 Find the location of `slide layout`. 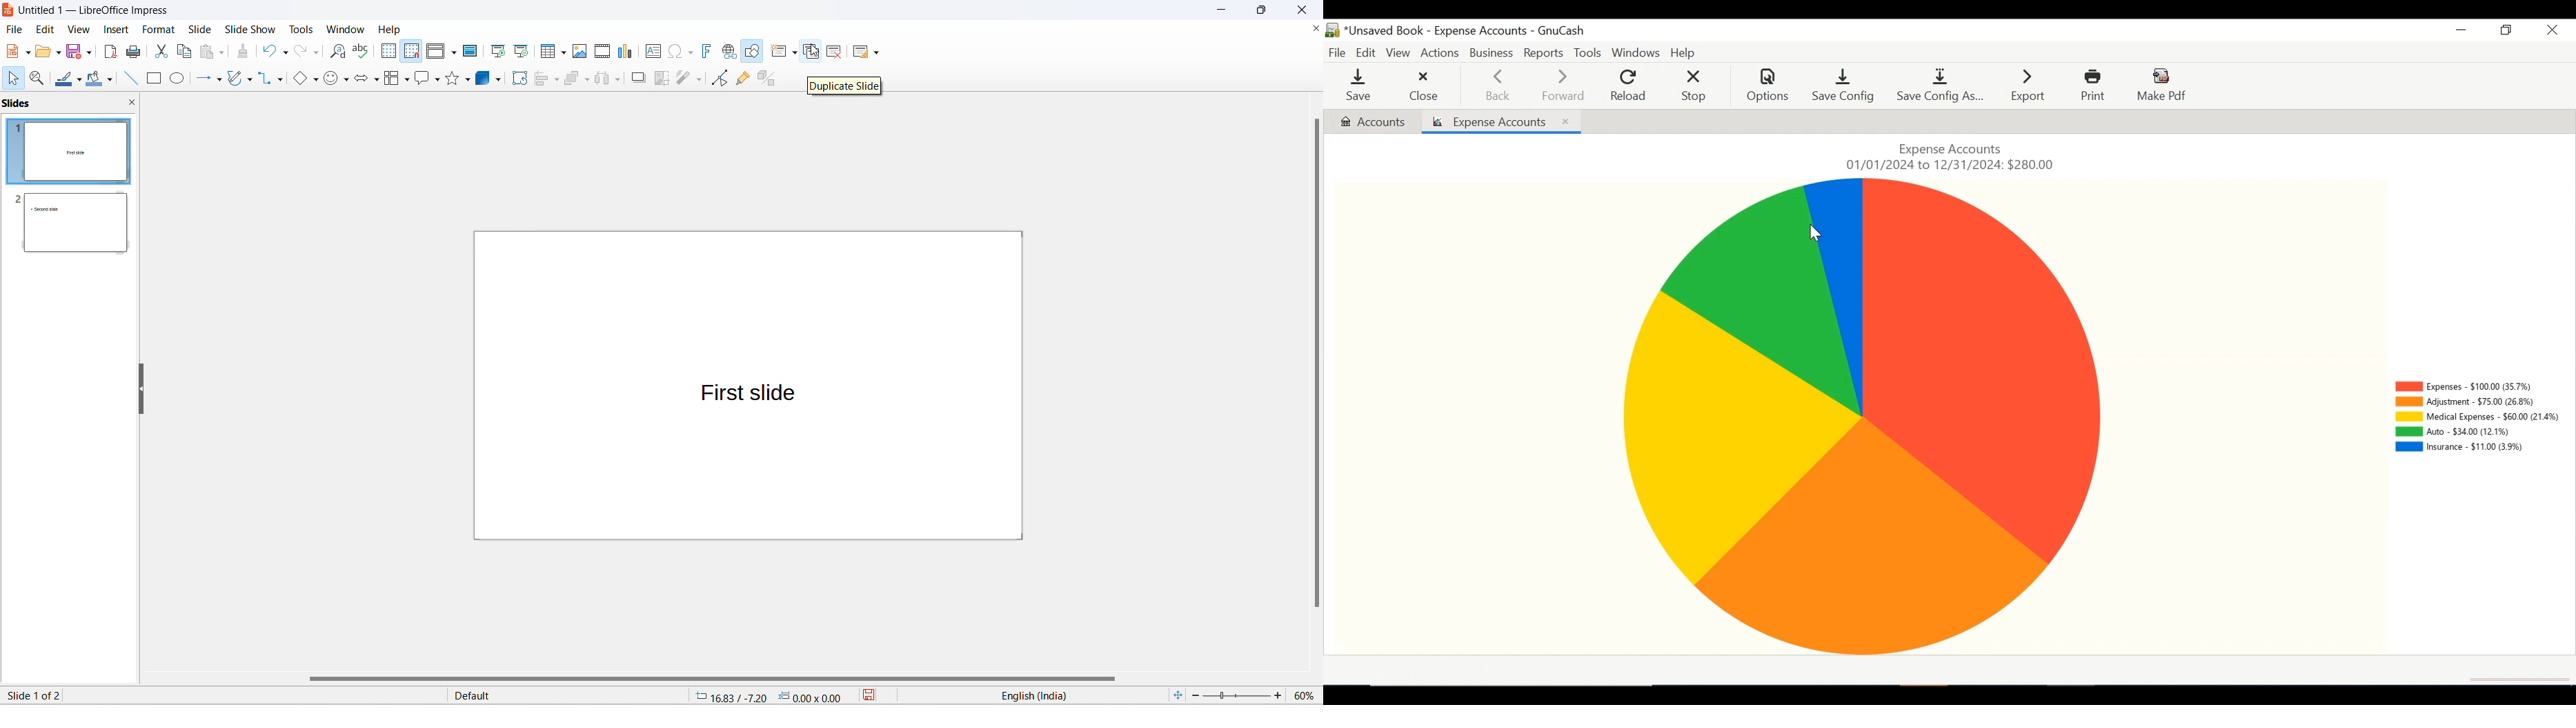

slide layout is located at coordinates (858, 52).